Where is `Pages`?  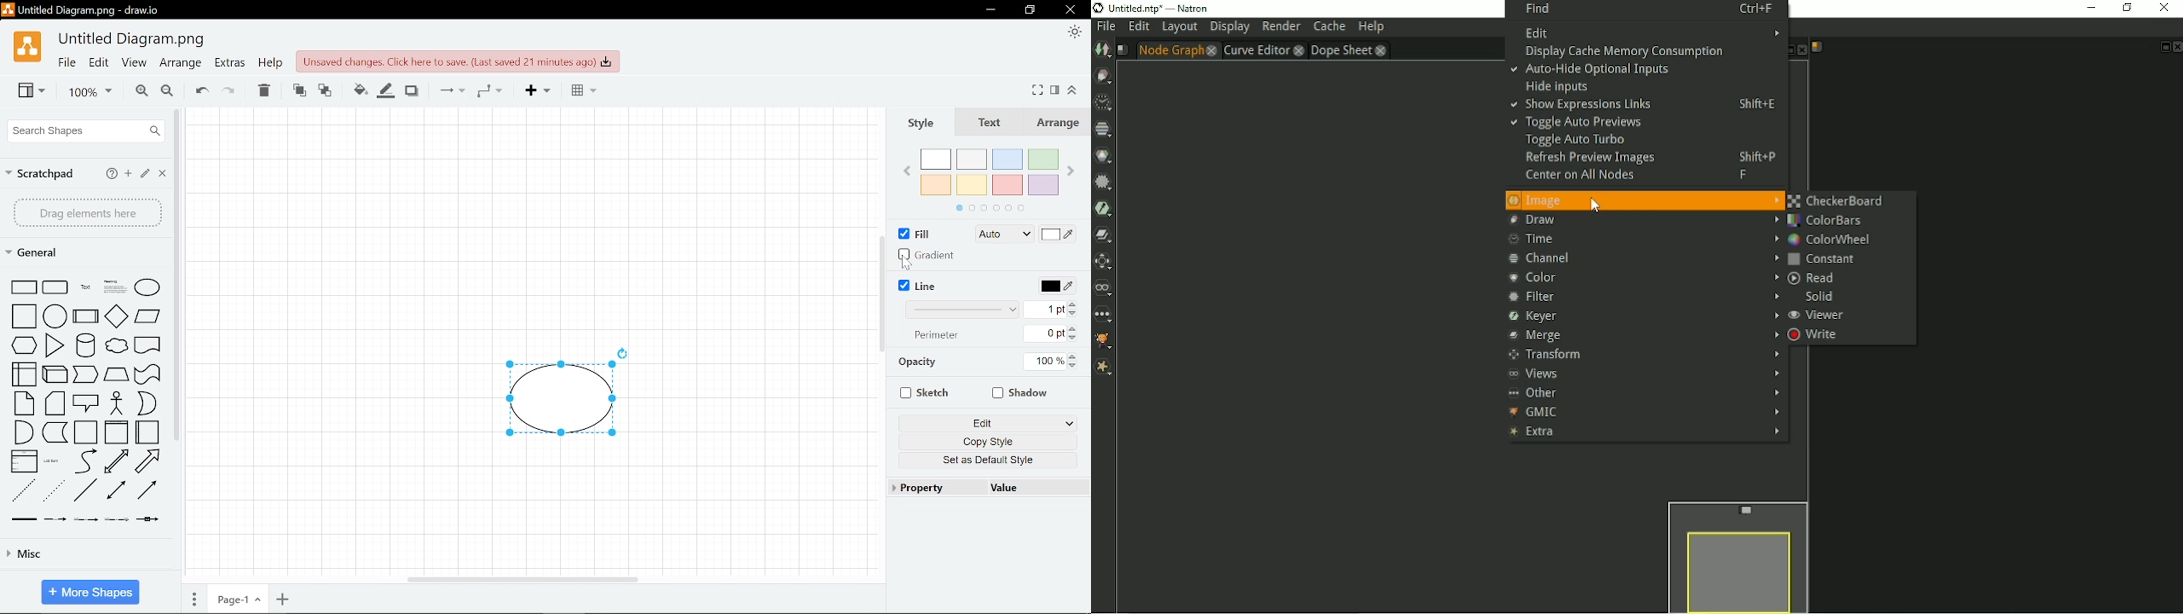 Pages is located at coordinates (194, 597).